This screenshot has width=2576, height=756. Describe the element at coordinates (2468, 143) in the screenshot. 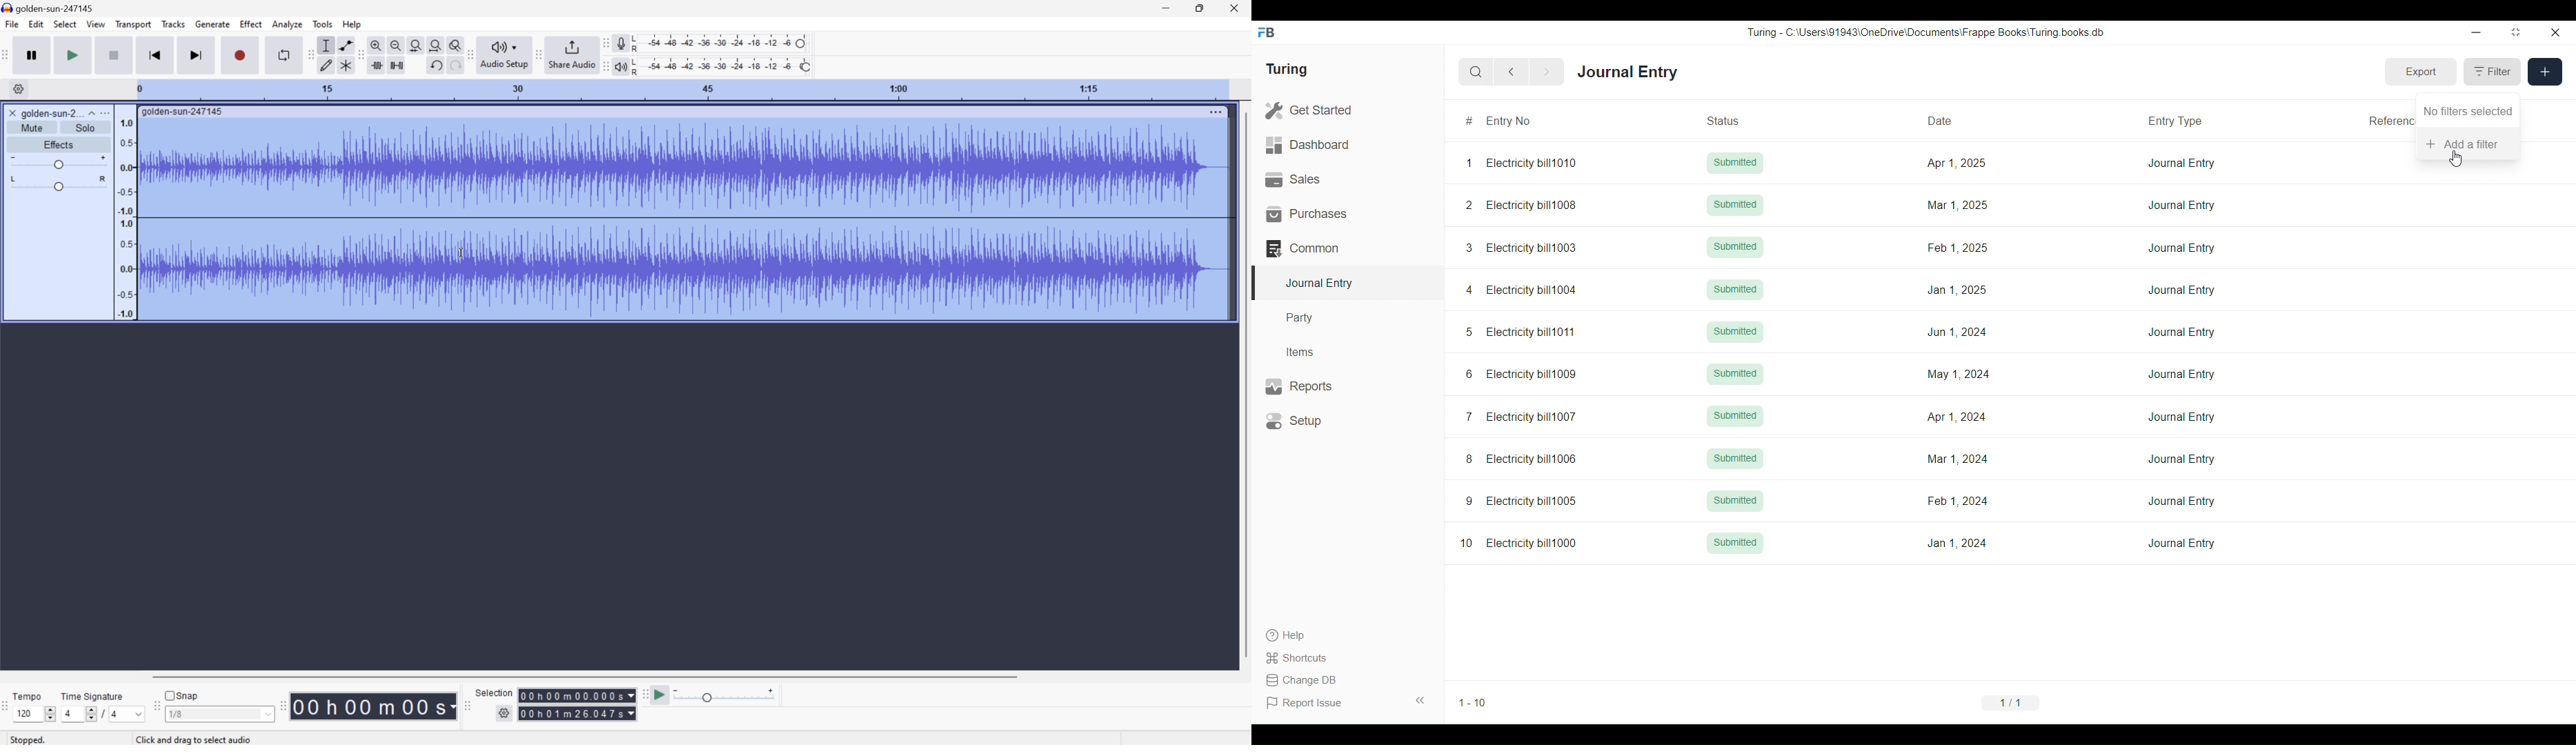

I see `Add a filter` at that location.